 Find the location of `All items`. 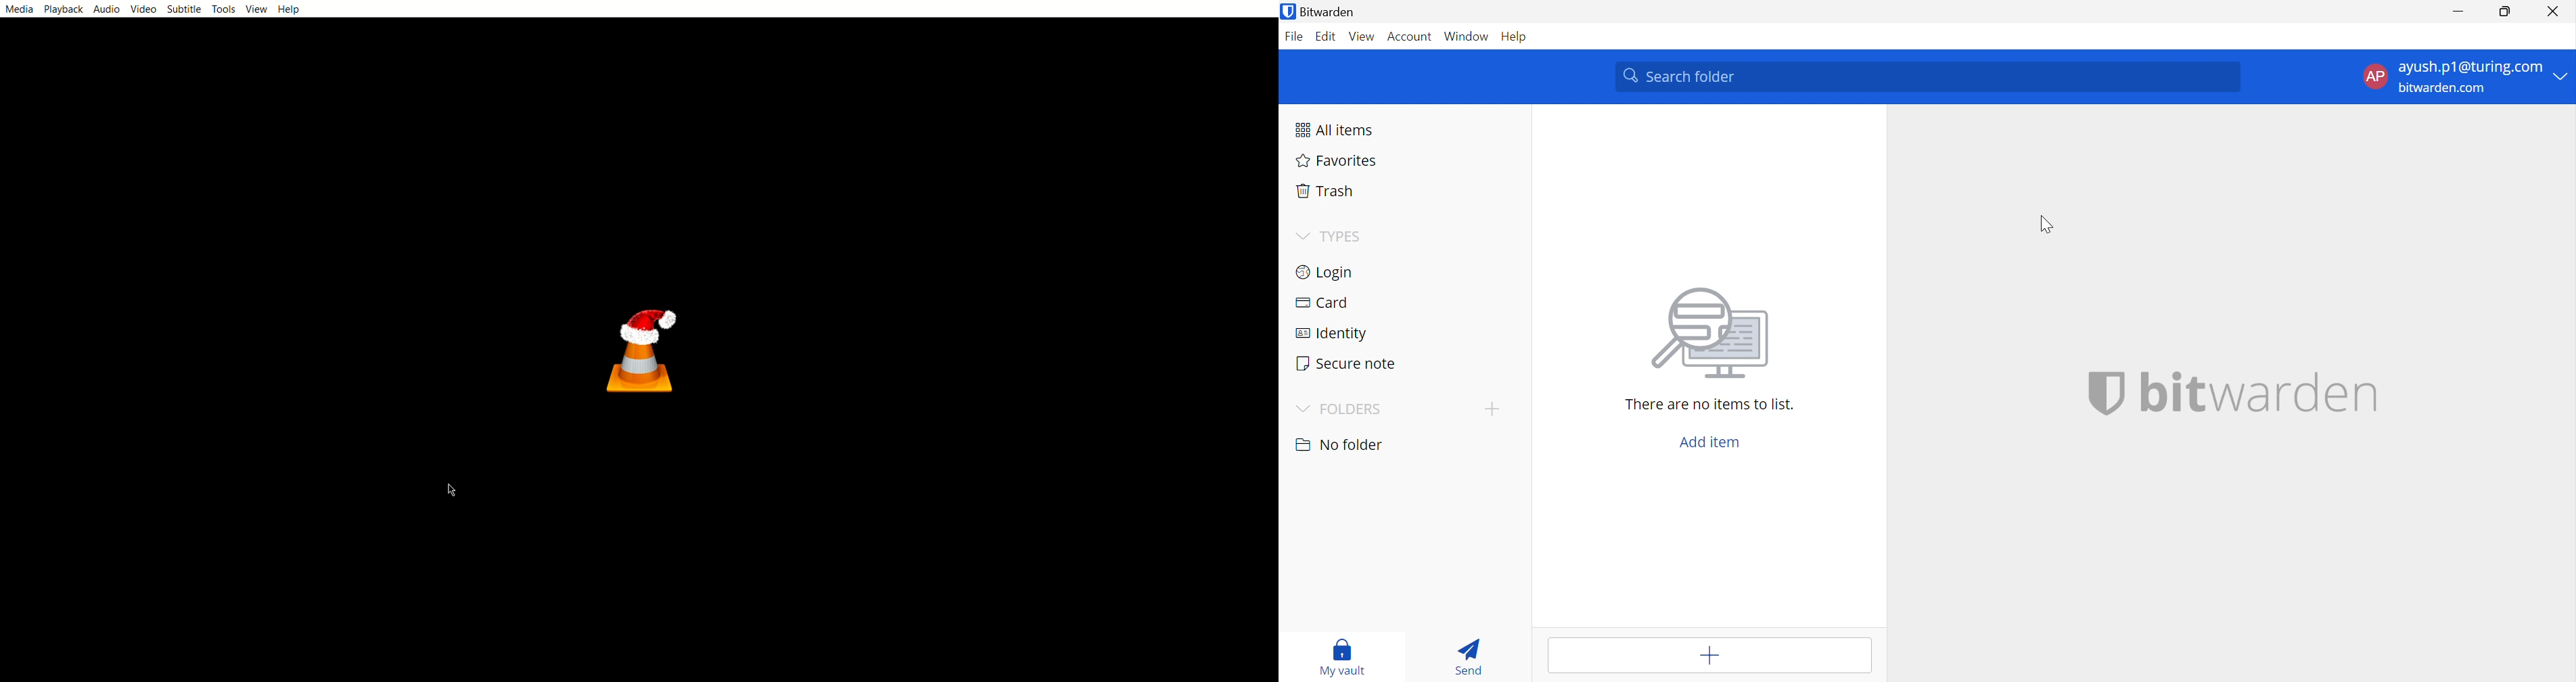

All items is located at coordinates (1338, 130).